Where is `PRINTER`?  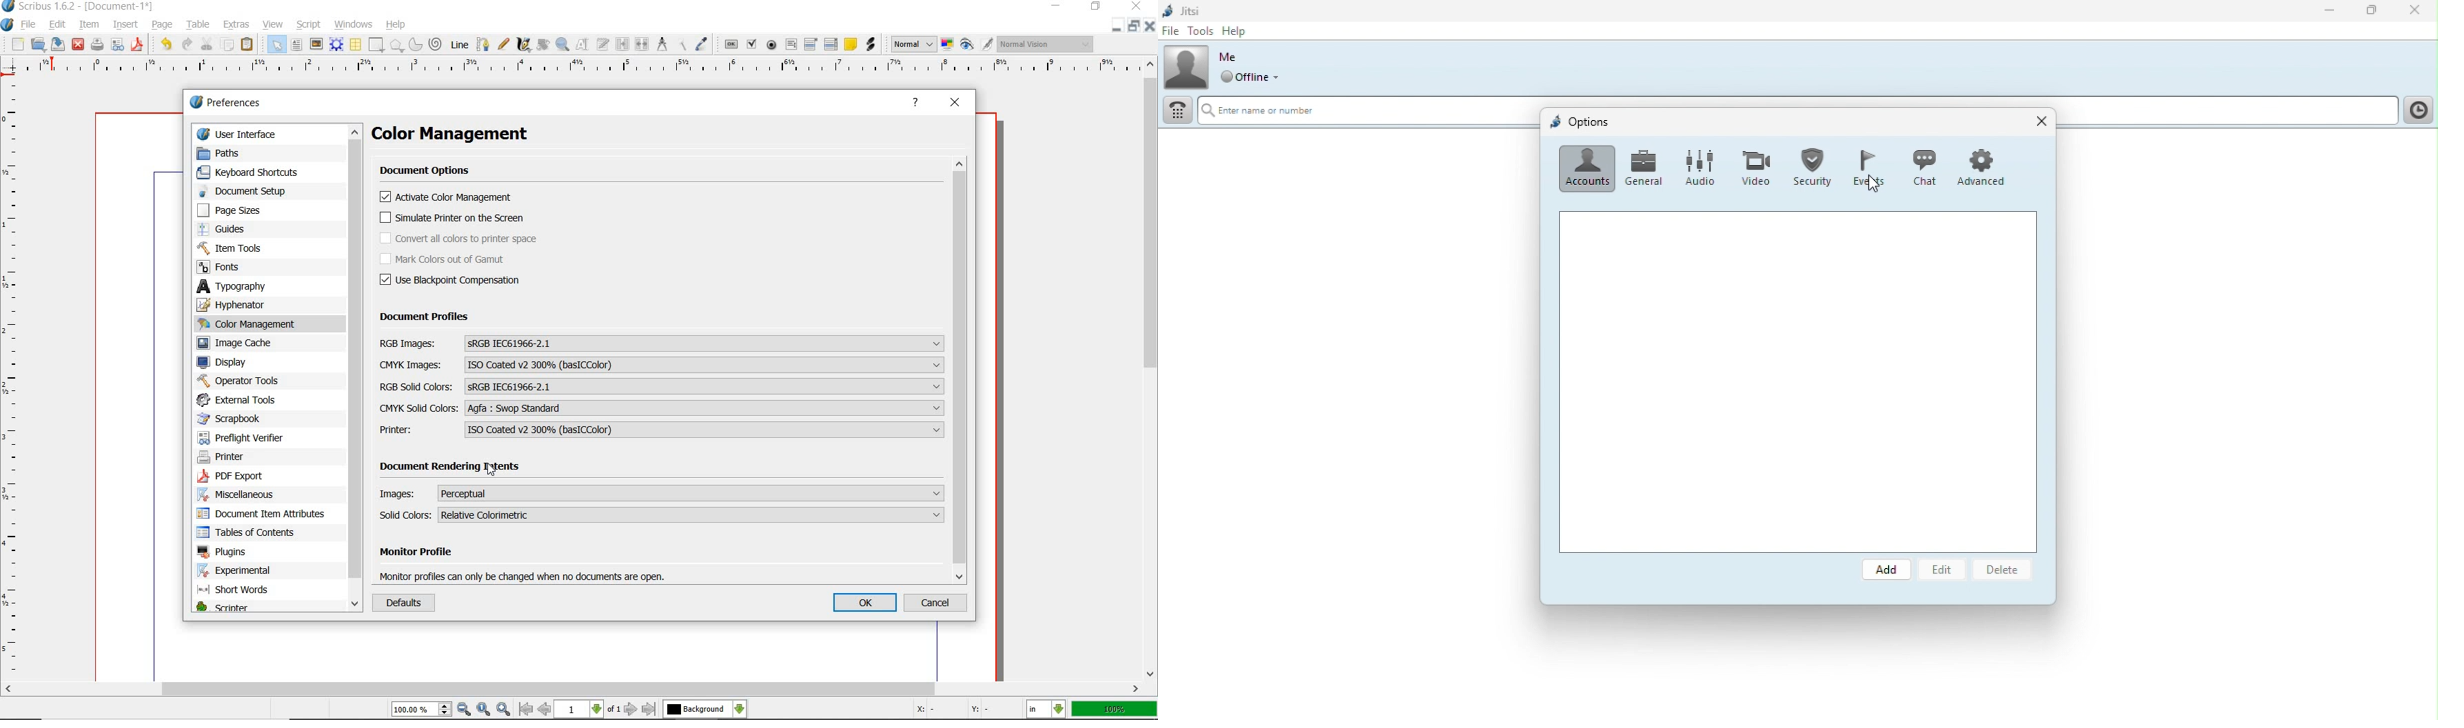 PRINTER is located at coordinates (417, 430).